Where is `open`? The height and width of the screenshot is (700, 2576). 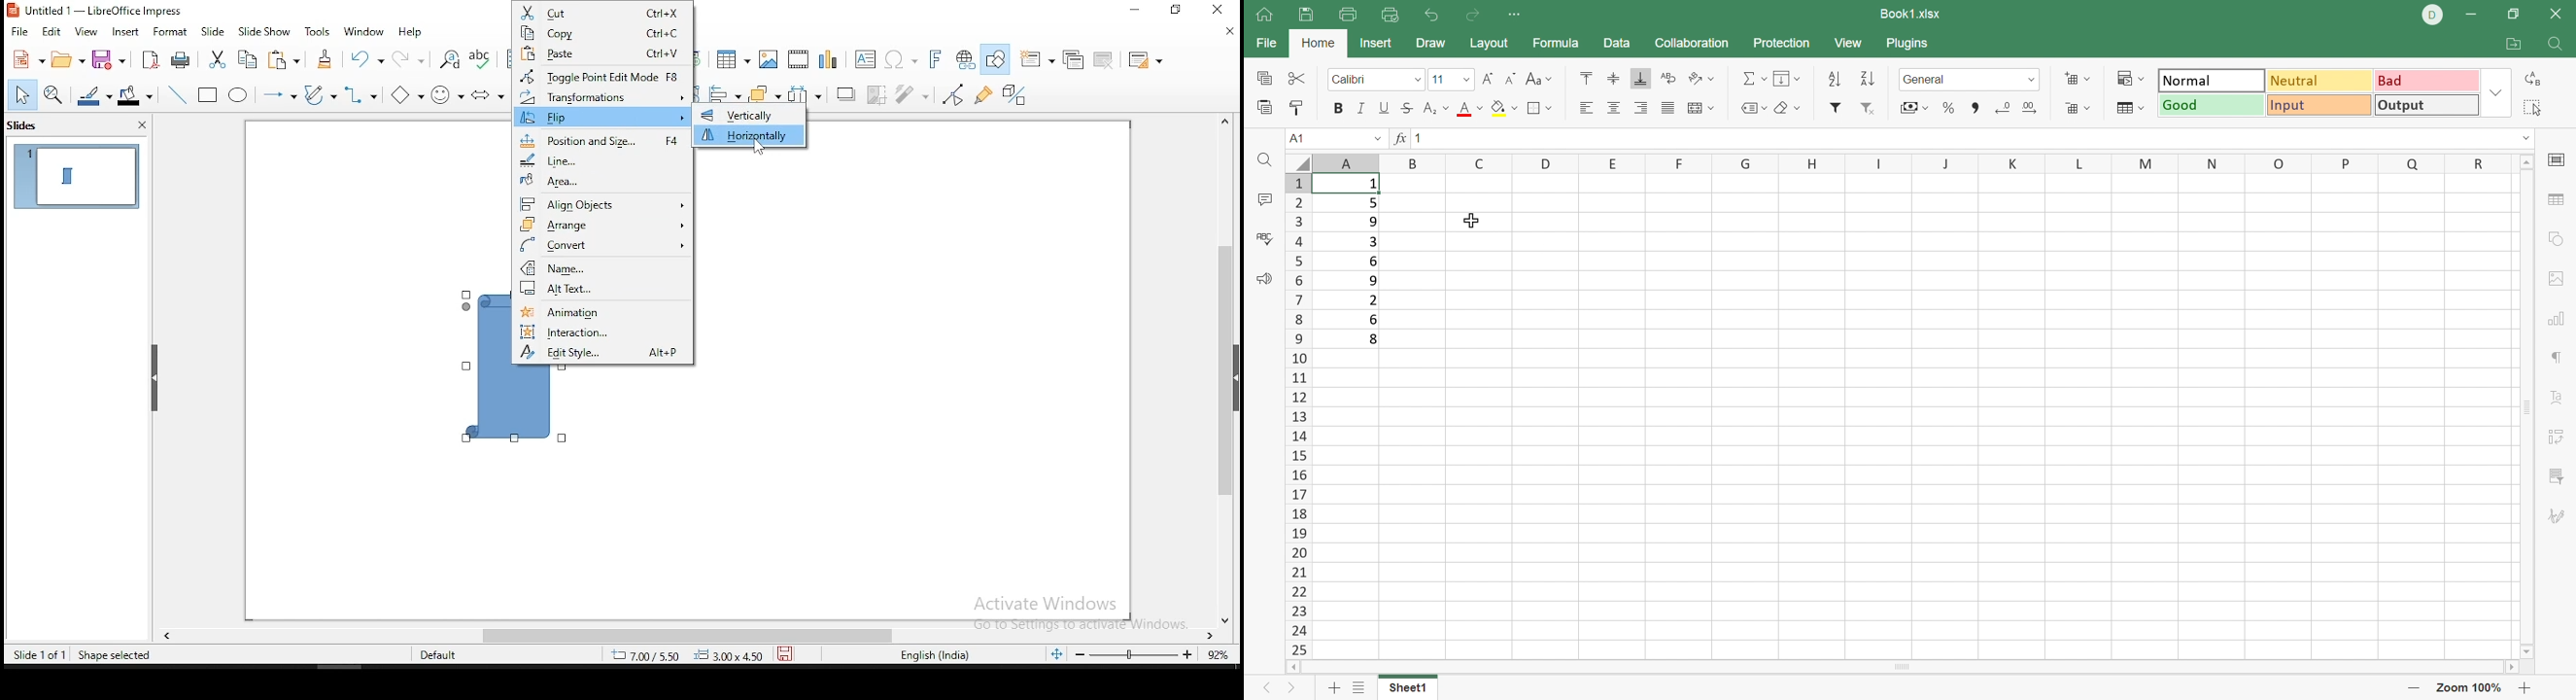 open is located at coordinates (65, 59).